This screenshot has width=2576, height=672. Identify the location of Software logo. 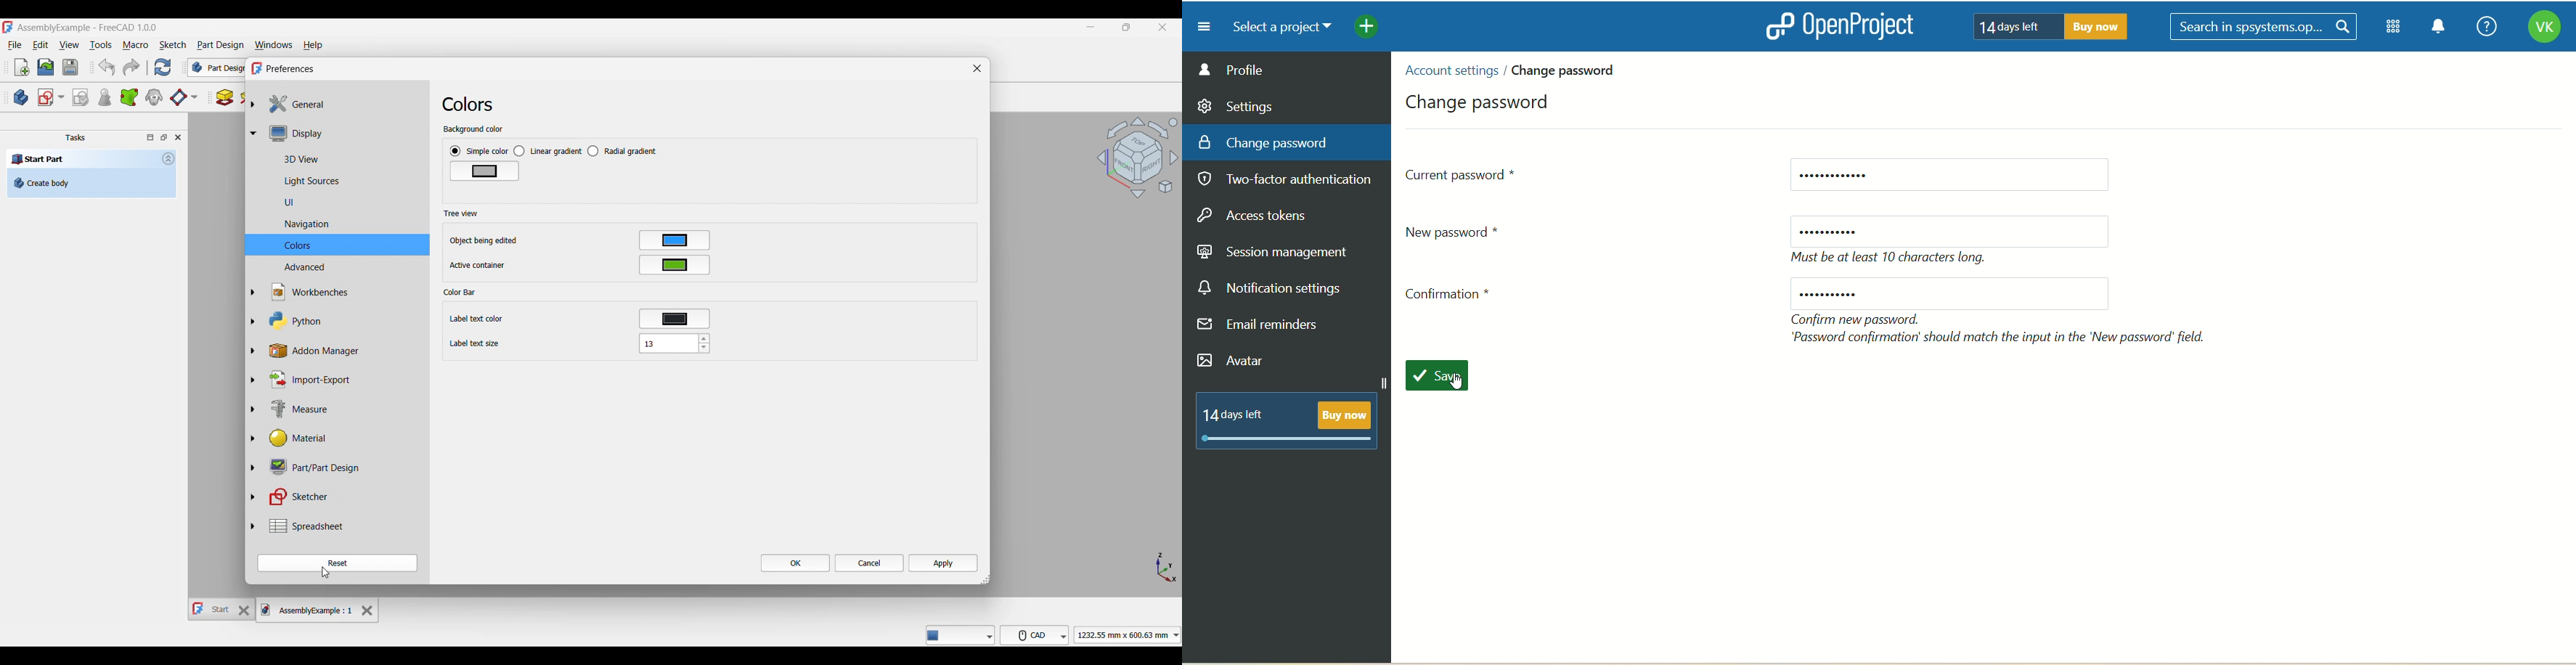
(256, 68).